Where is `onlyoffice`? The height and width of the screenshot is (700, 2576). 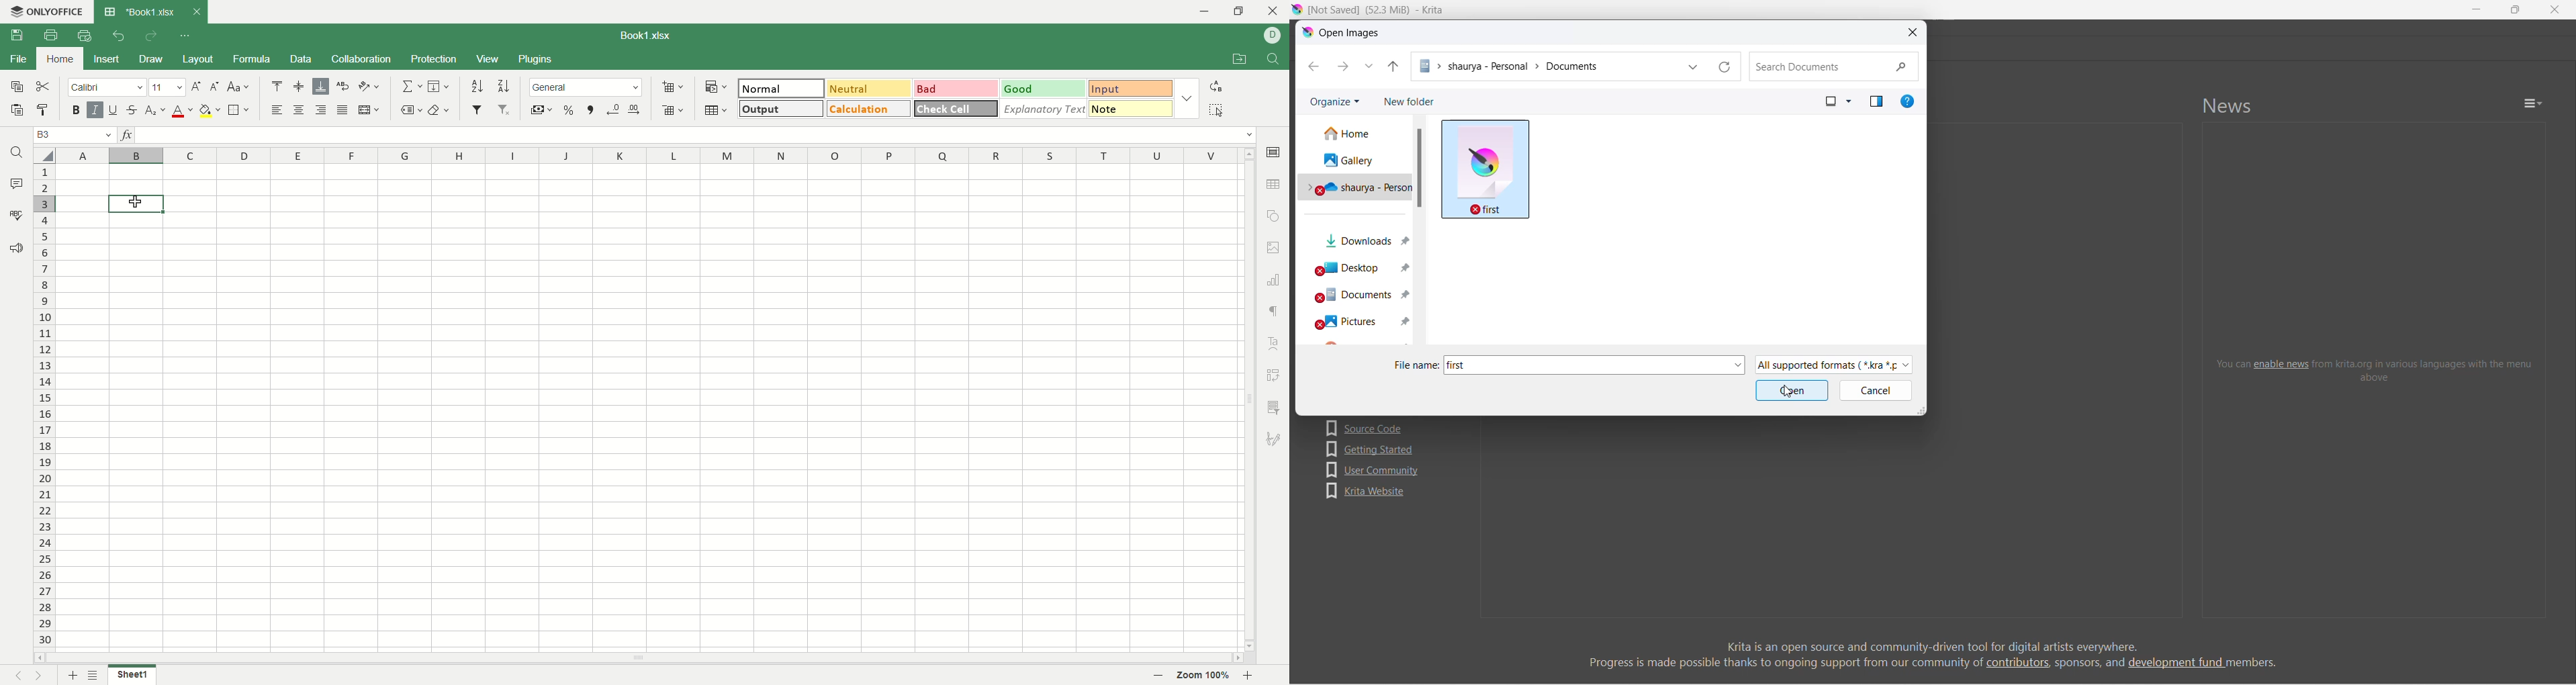 onlyoffice is located at coordinates (45, 11).